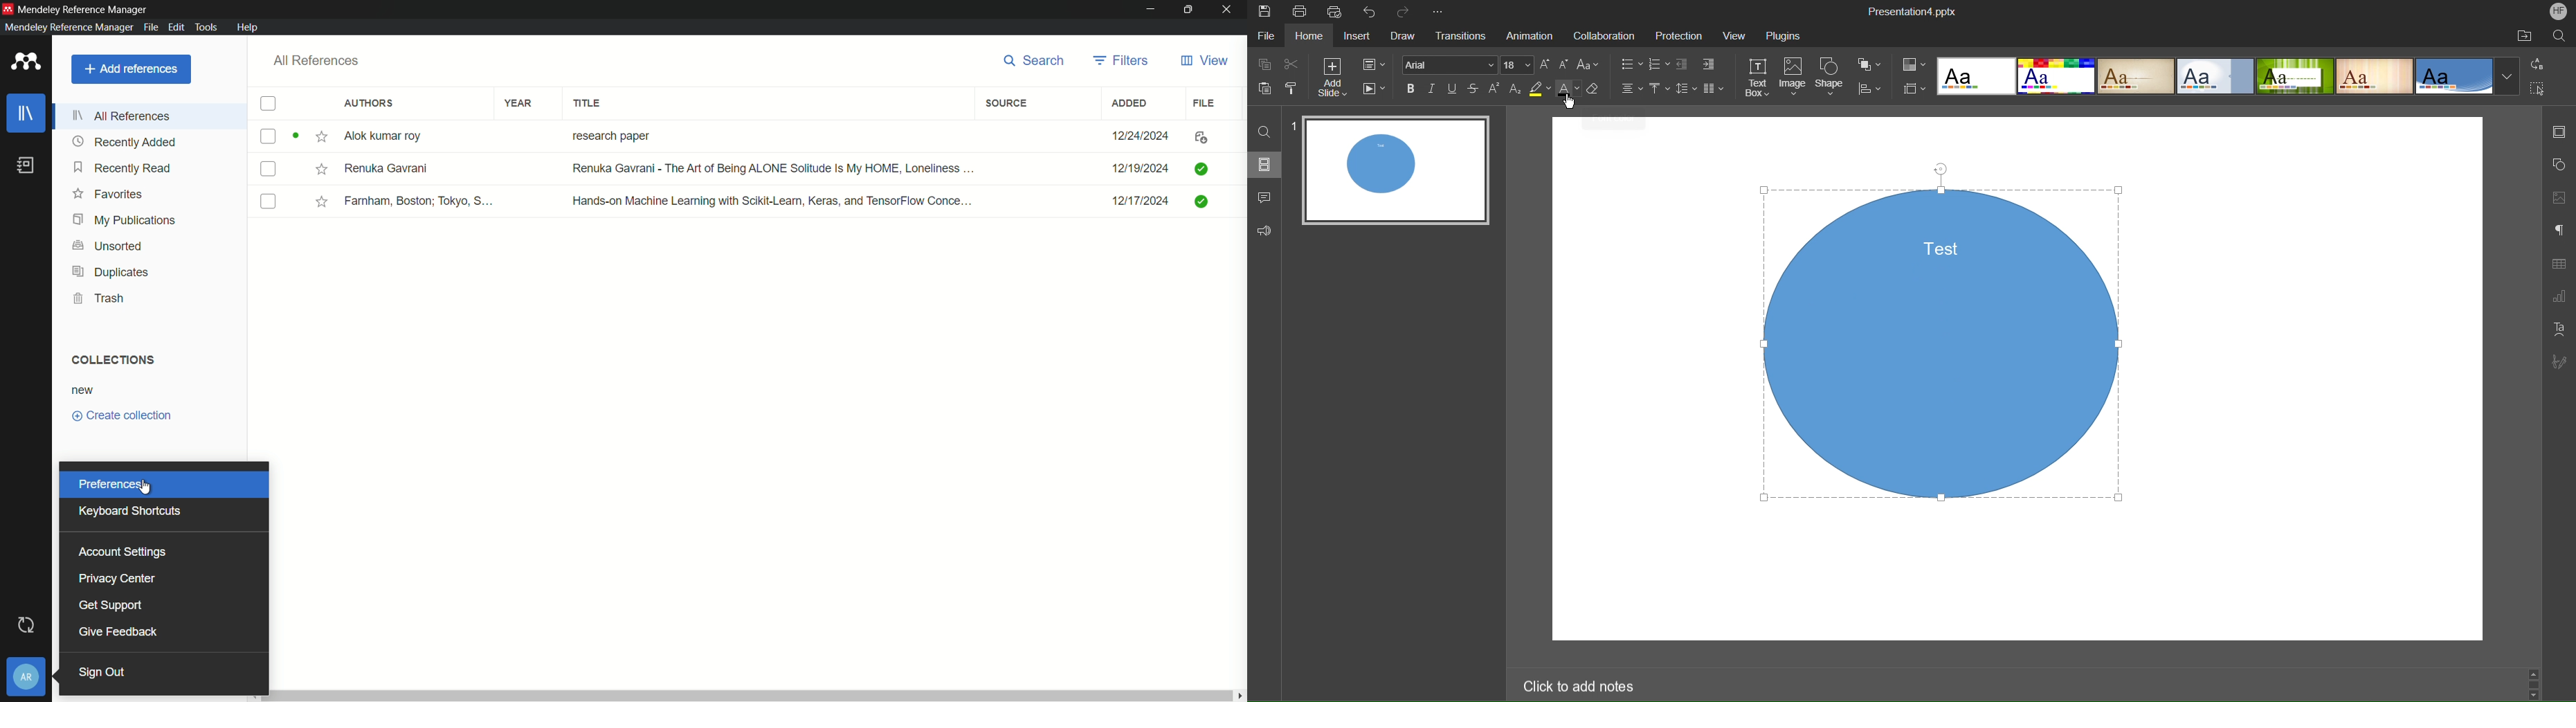 This screenshot has height=728, width=2576. Describe the element at coordinates (1869, 64) in the screenshot. I see `Arrange` at that location.